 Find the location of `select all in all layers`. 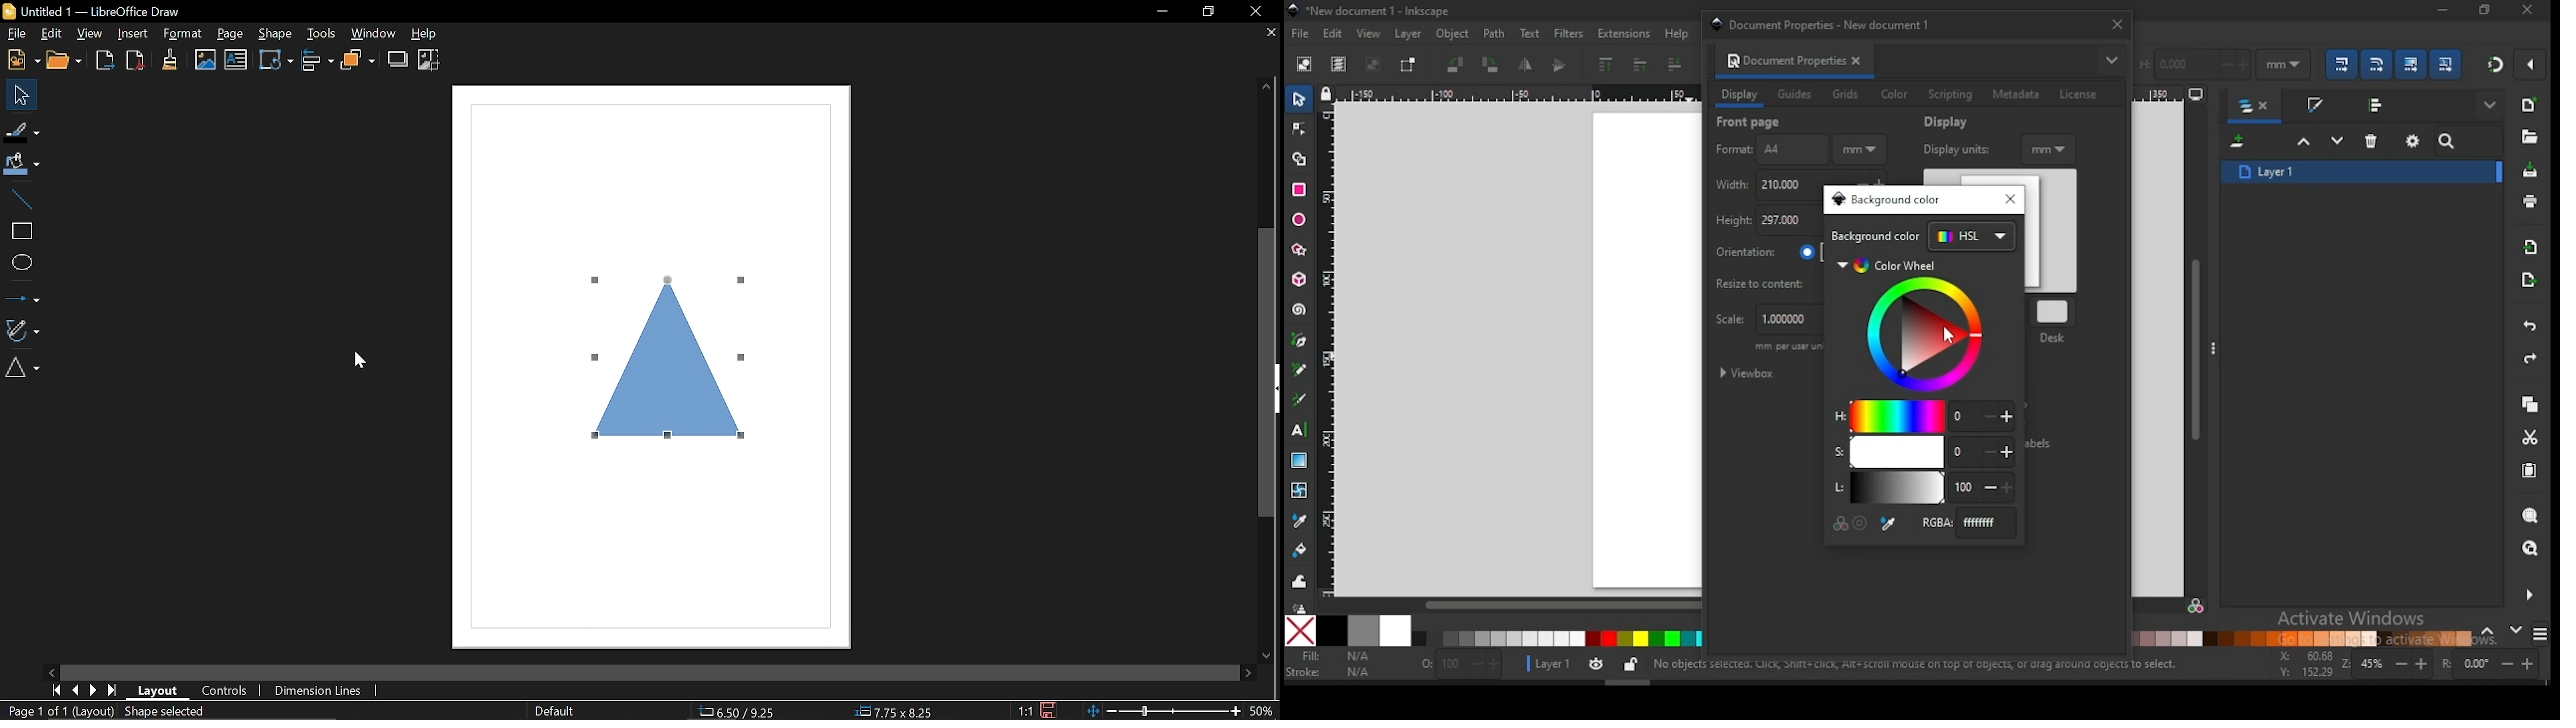

select all in all layers is located at coordinates (1339, 65).